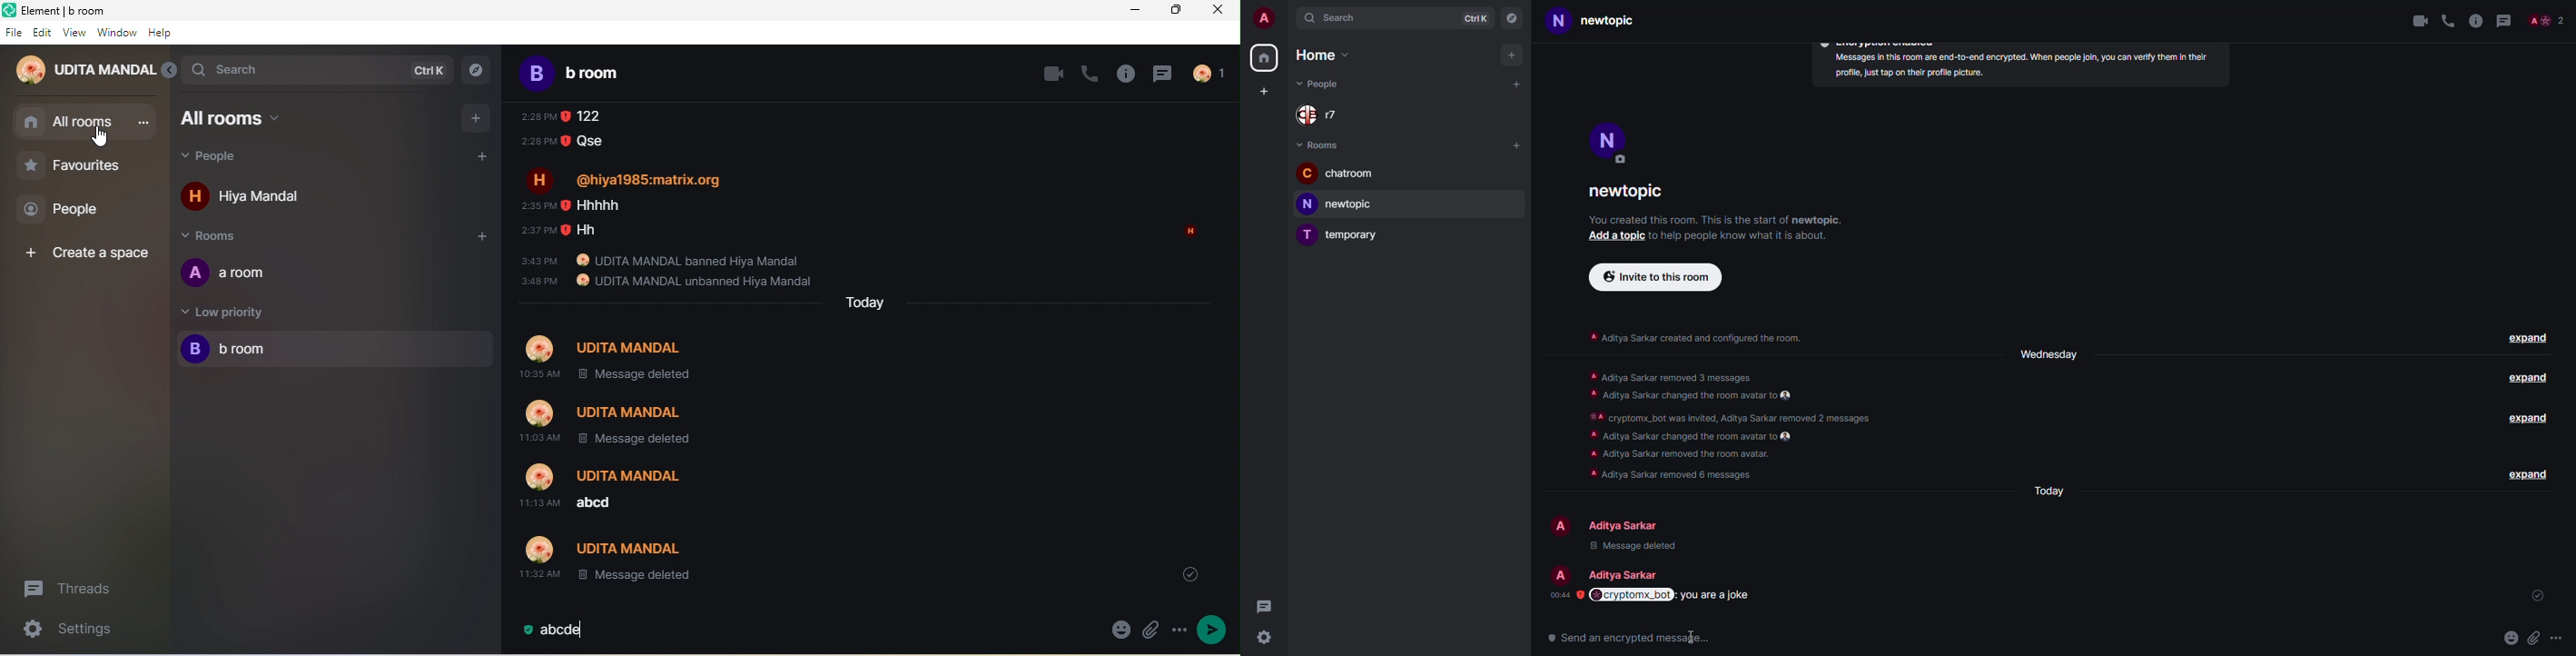 This screenshot has width=2576, height=672. Describe the element at coordinates (1636, 638) in the screenshot. I see `send an encrypted message` at that location.